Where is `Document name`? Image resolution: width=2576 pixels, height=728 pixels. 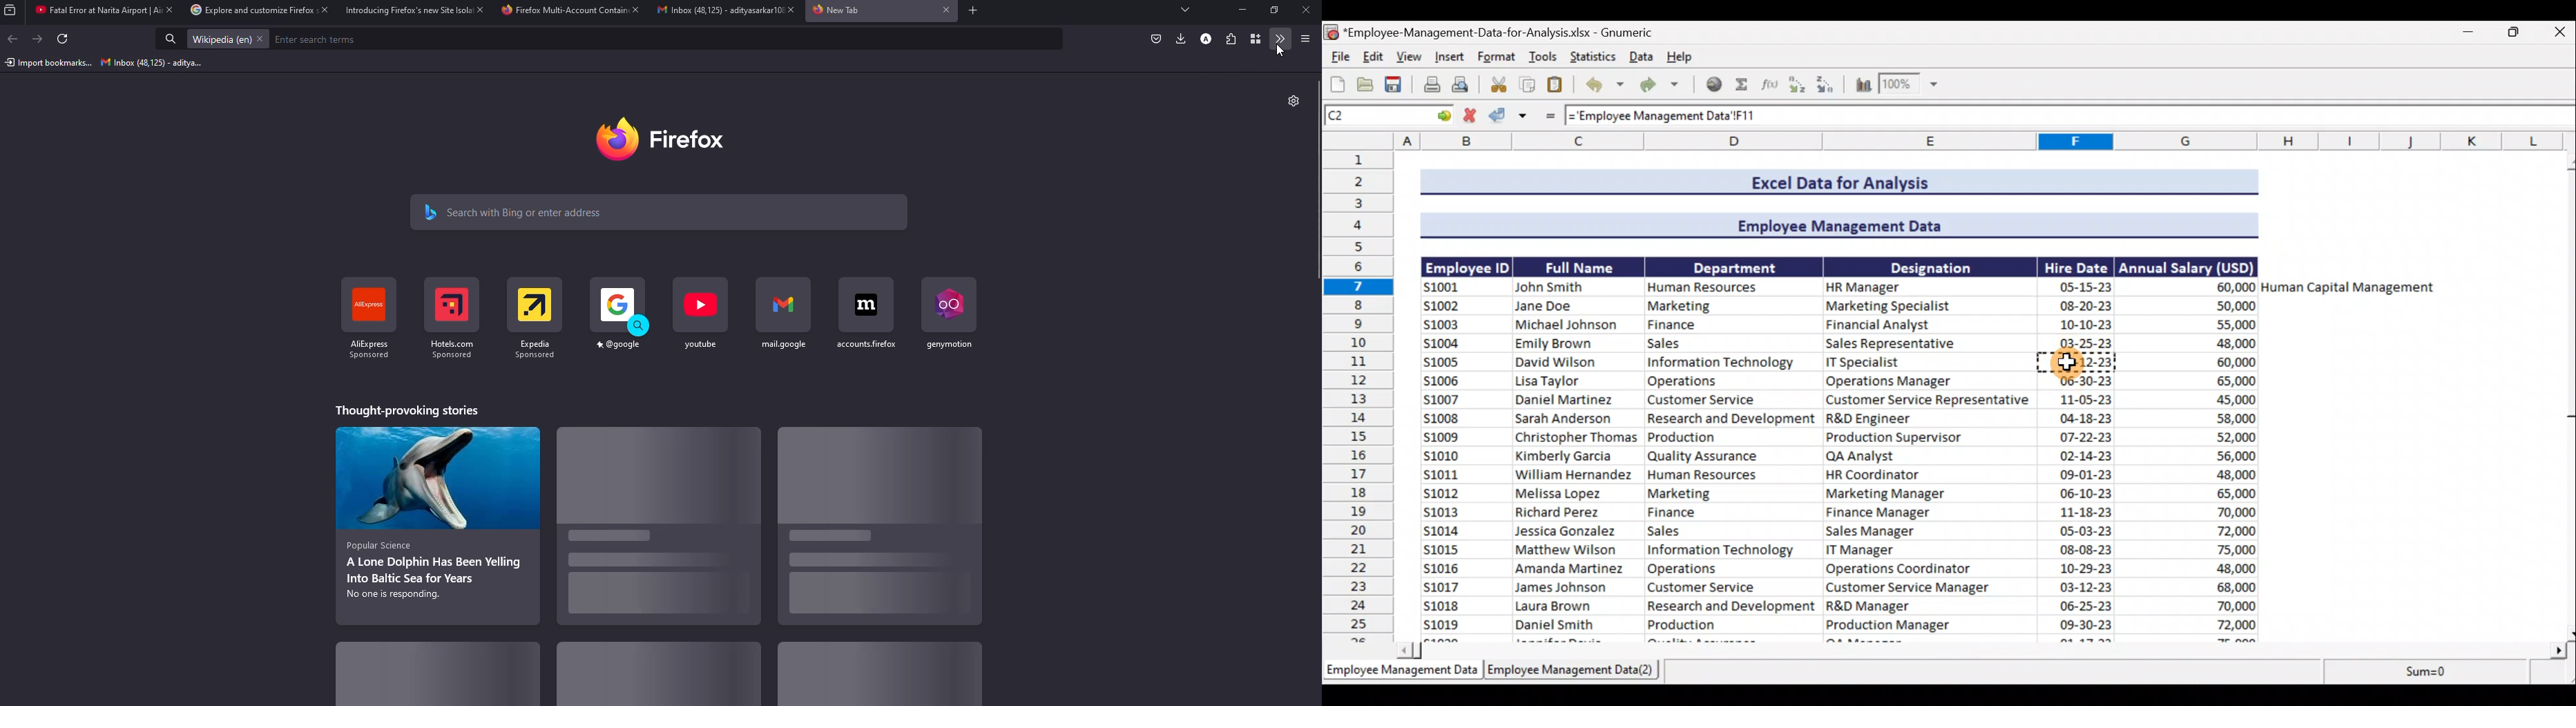 Document name is located at coordinates (1489, 31).